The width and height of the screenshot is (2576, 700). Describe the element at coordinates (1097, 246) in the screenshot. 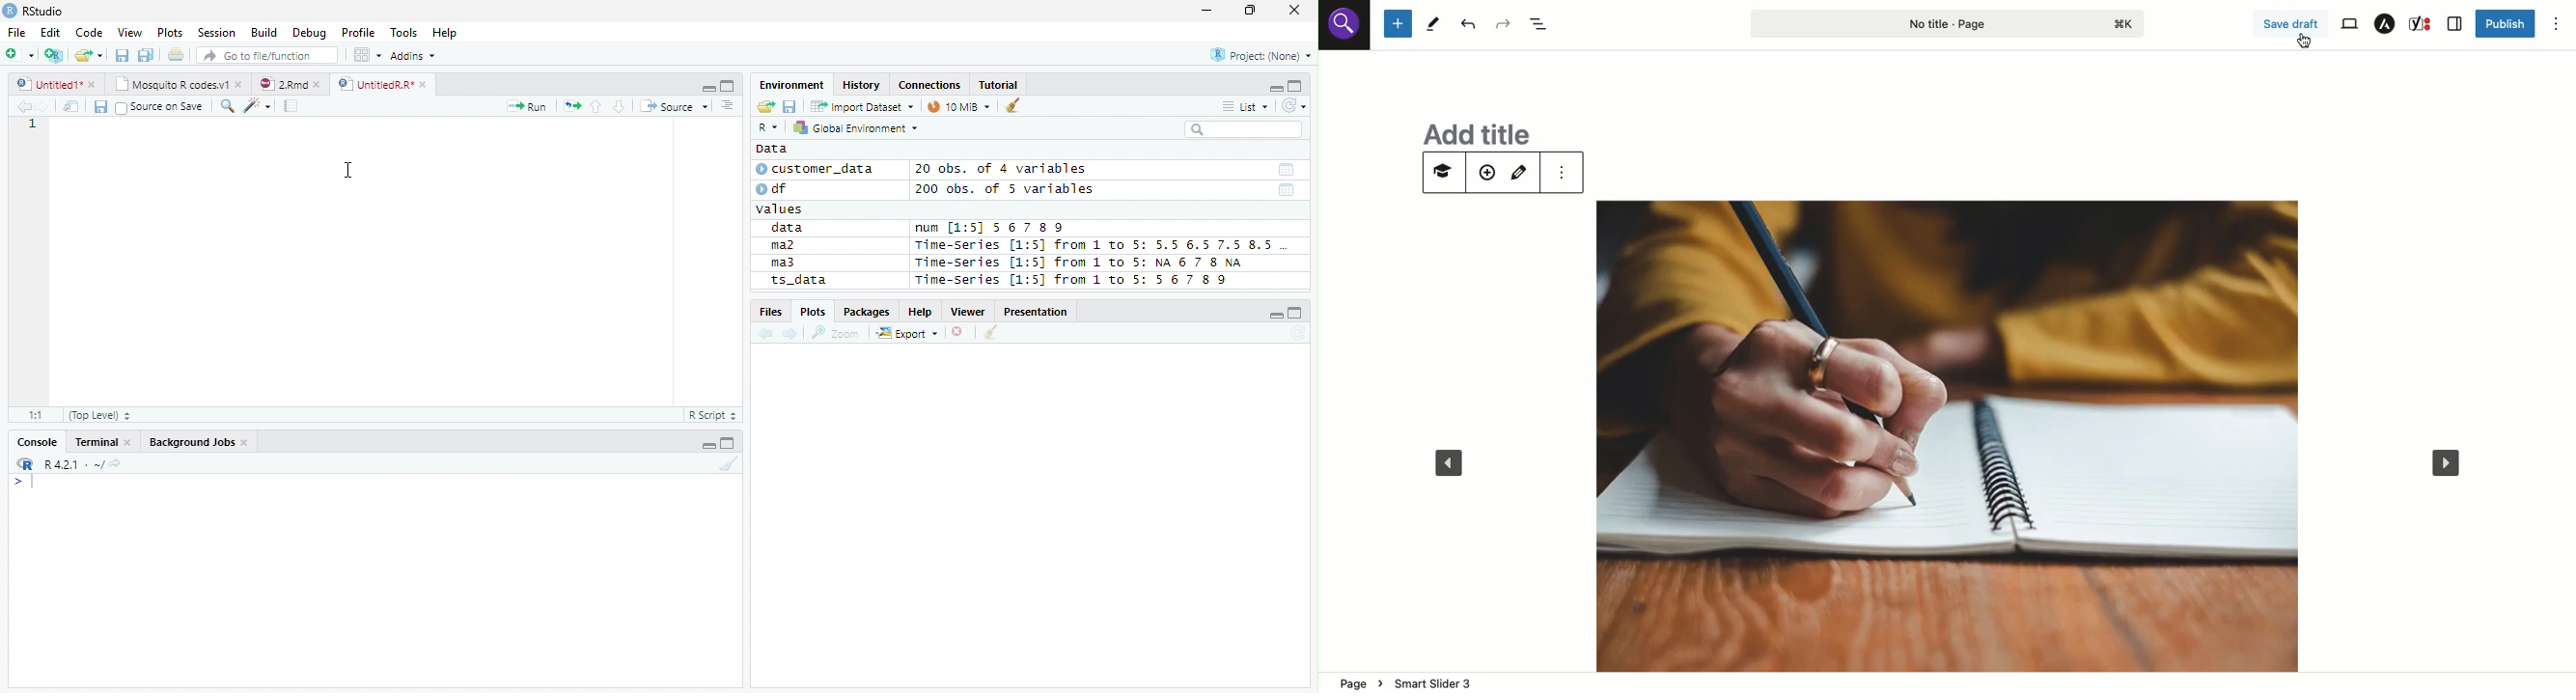

I see `Time-Series [1:5] from 1 to 5: 5.5 6.5 7.5 8.5` at that location.